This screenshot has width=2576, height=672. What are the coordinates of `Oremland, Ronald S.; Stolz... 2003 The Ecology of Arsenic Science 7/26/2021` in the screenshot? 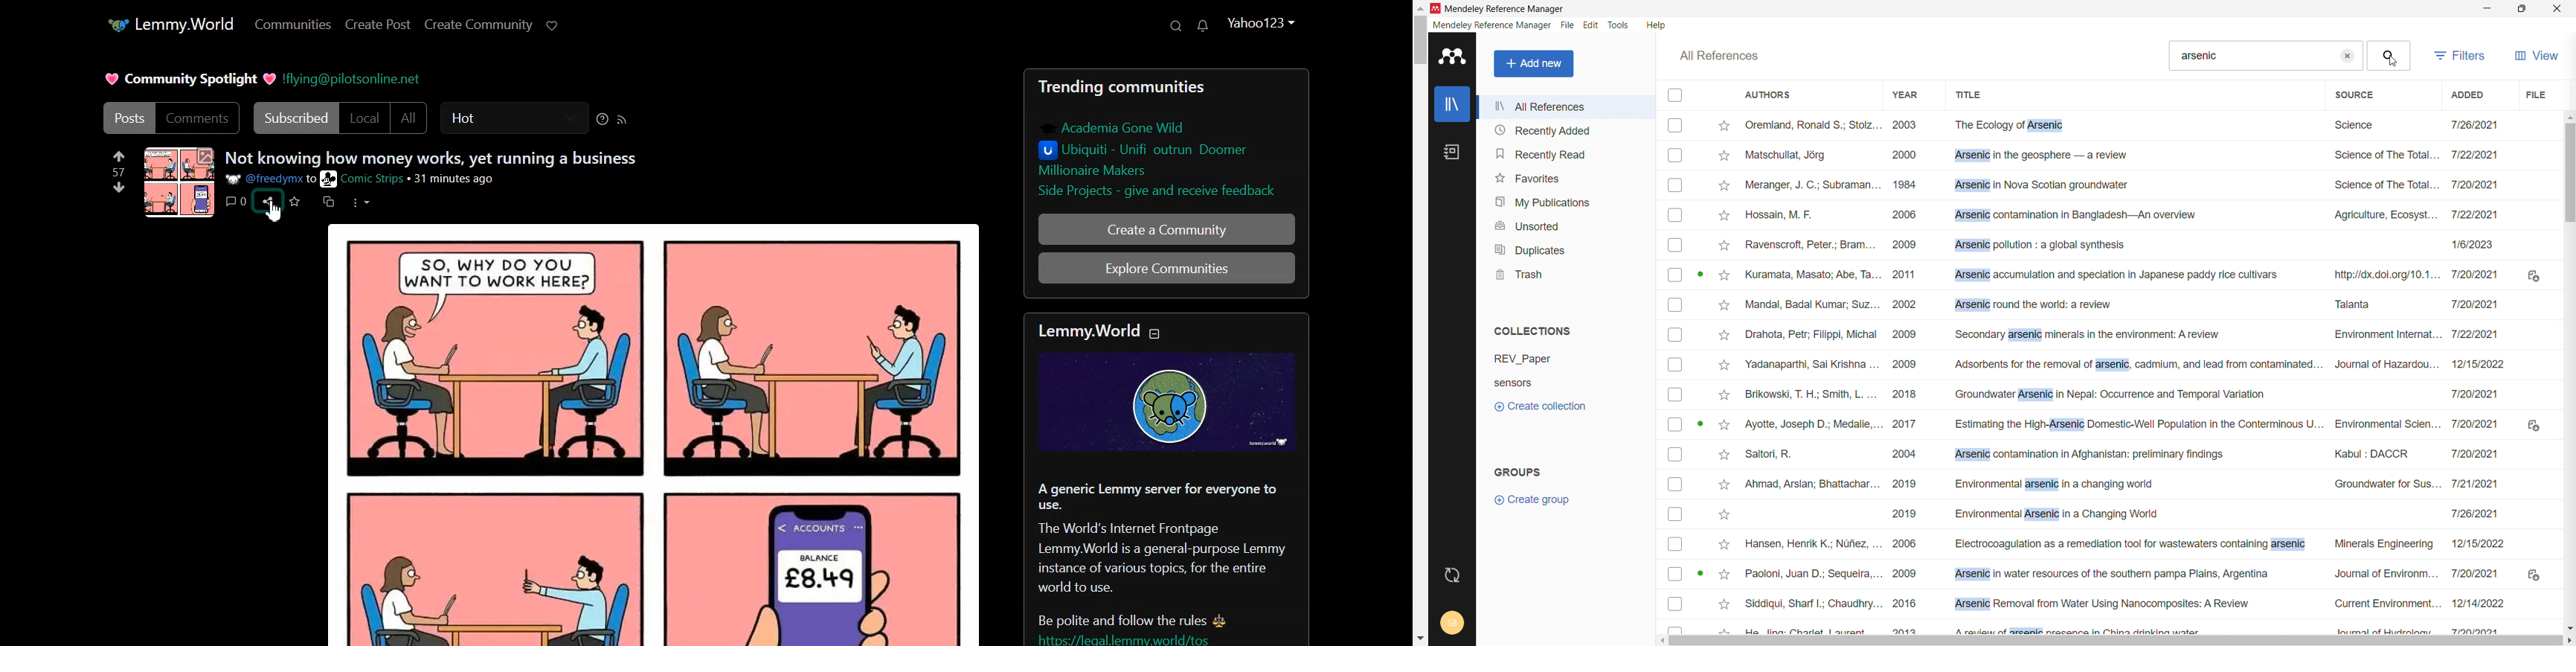 It's located at (2132, 125).